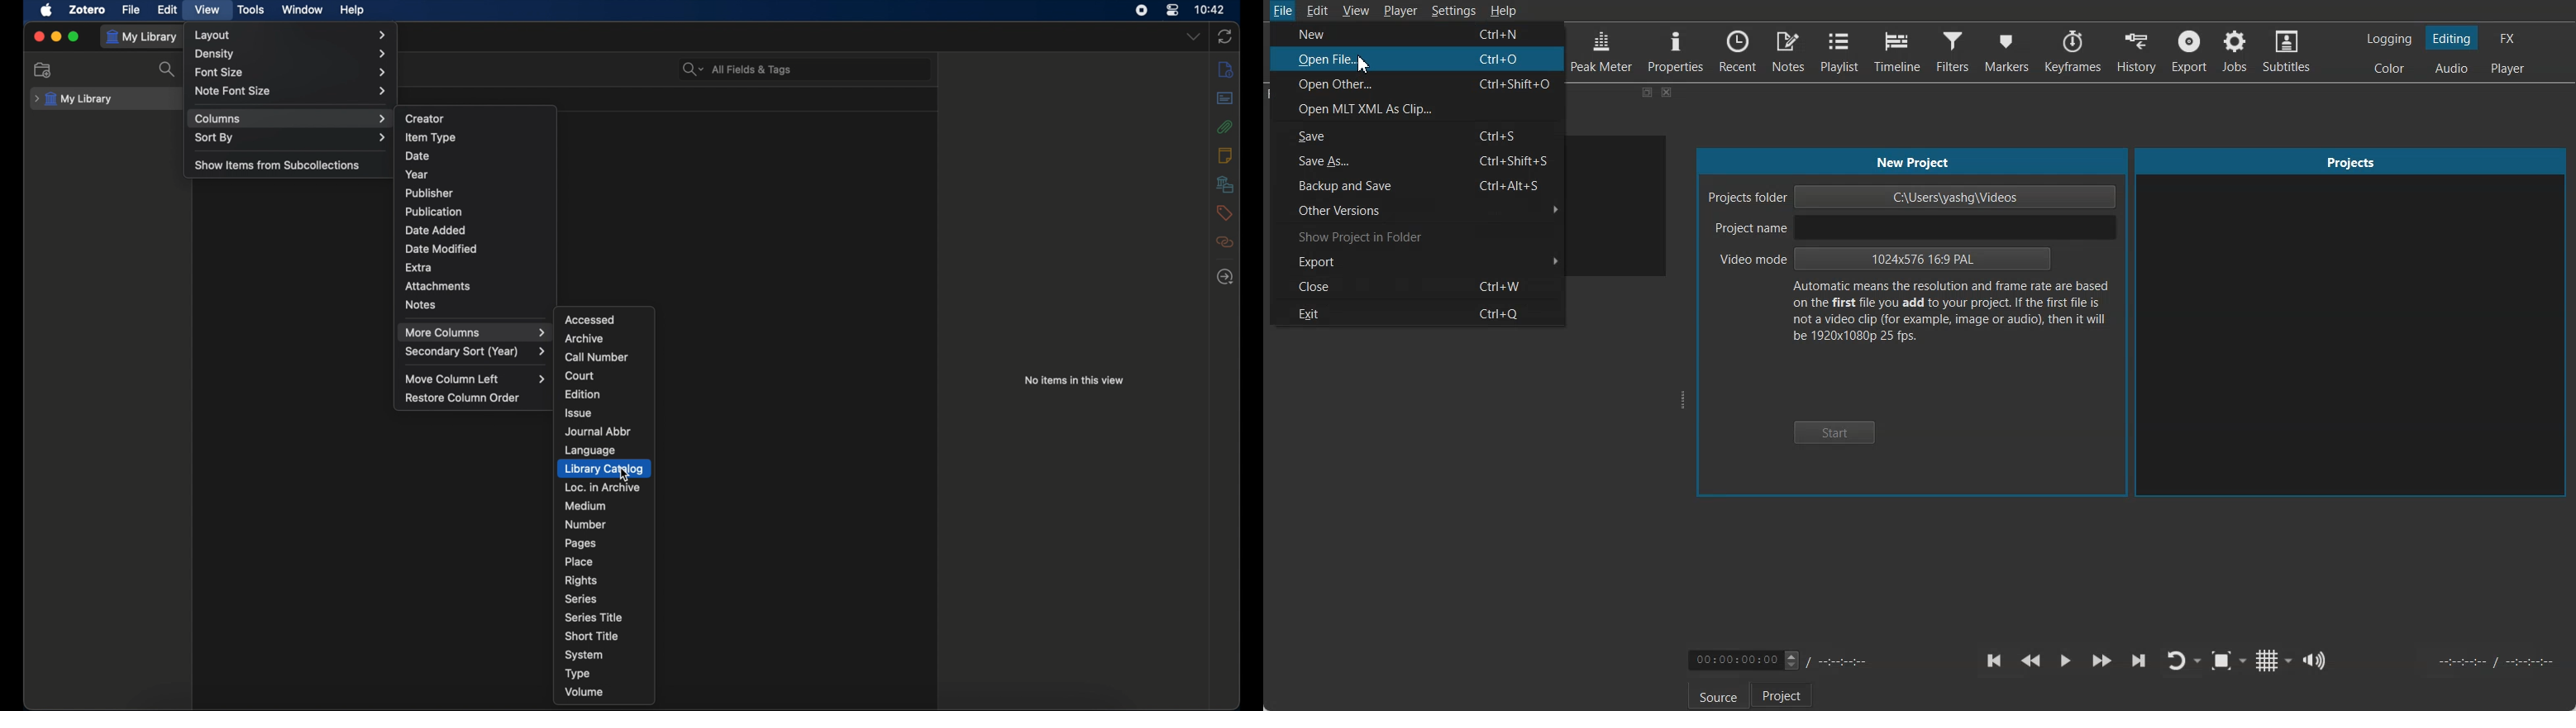  Describe the element at coordinates (1419, 60) in the screenshot. I see `Open File` at that location.